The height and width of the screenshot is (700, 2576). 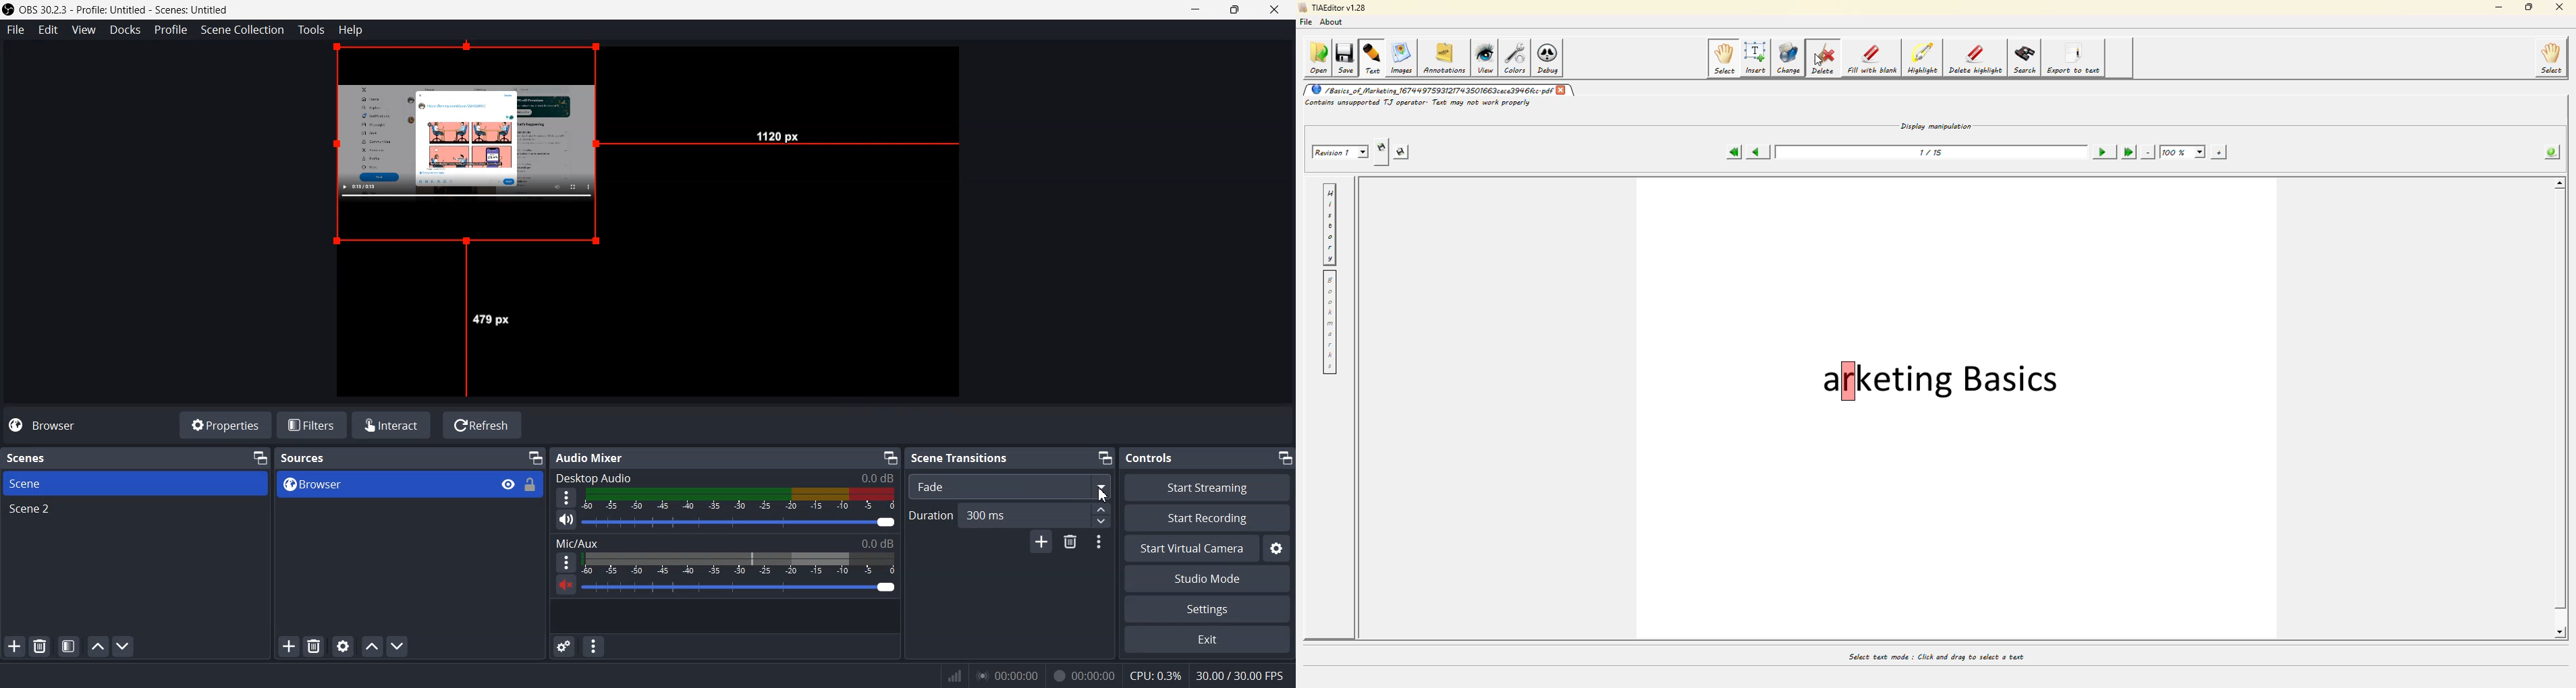 What do you see at coordinates (391, 425) in the screenshot?
I see `Interact` at bounding box center [391, 425].